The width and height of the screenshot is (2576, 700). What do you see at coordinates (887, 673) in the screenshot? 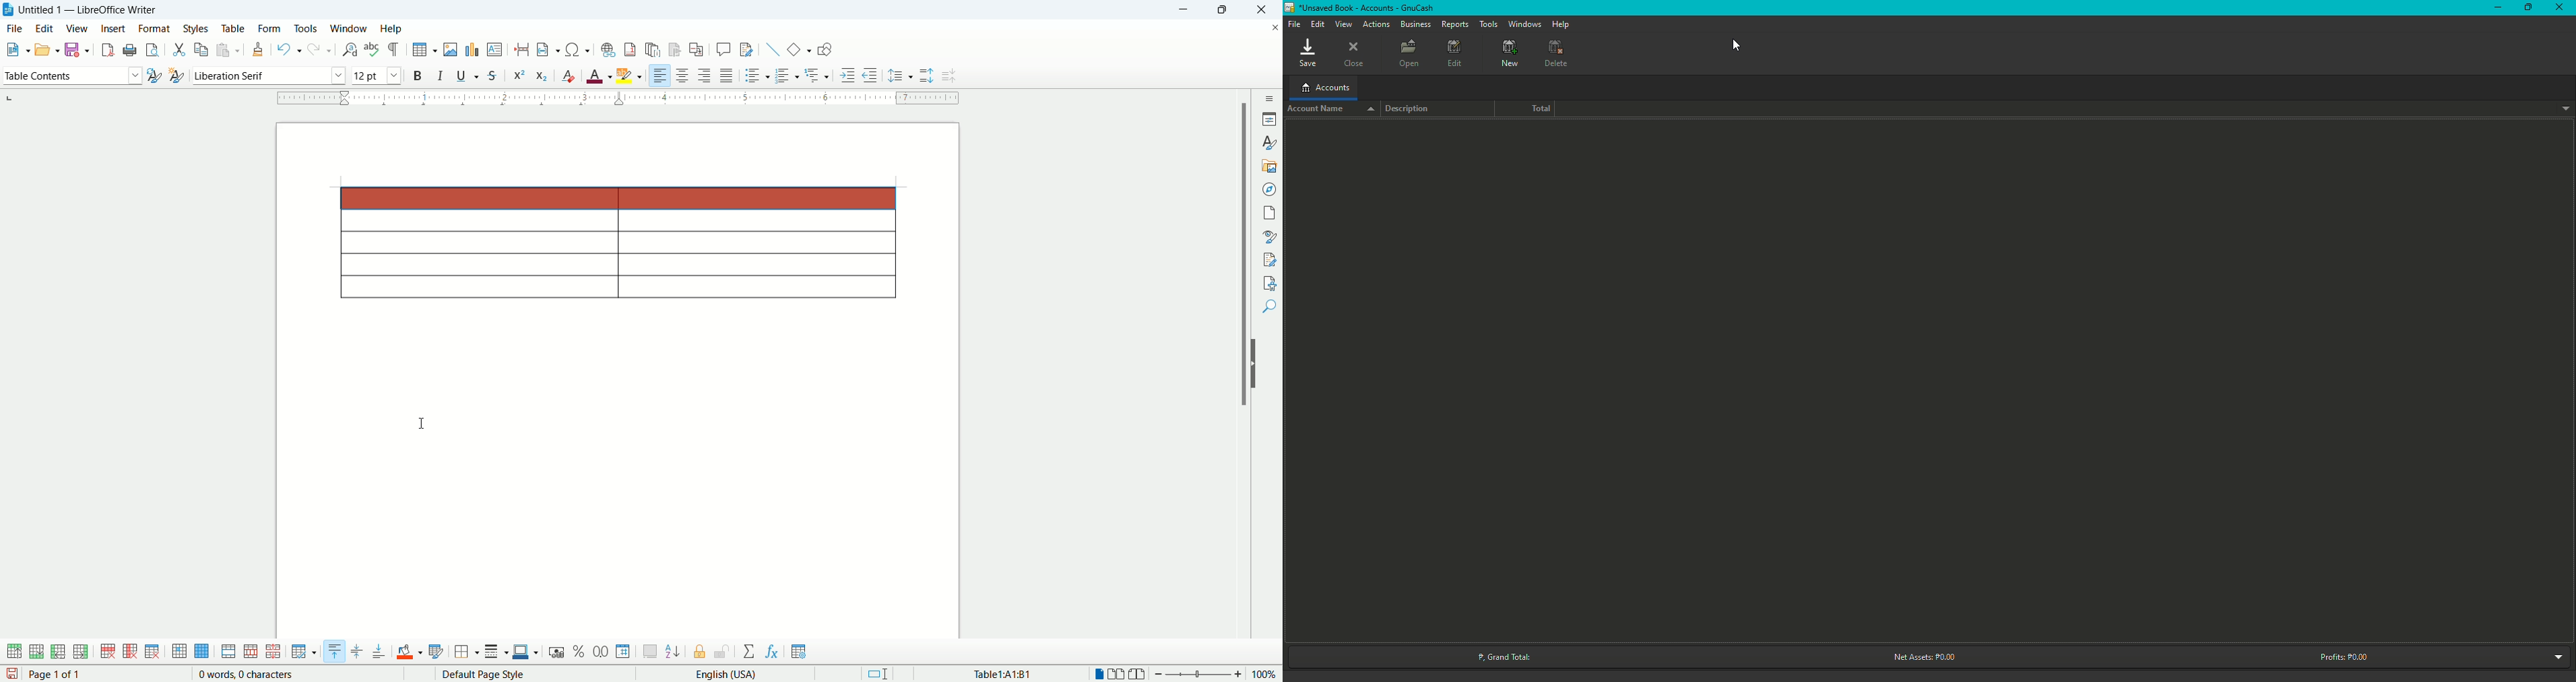
I see `standar selection` at bounding box center [887, 673].